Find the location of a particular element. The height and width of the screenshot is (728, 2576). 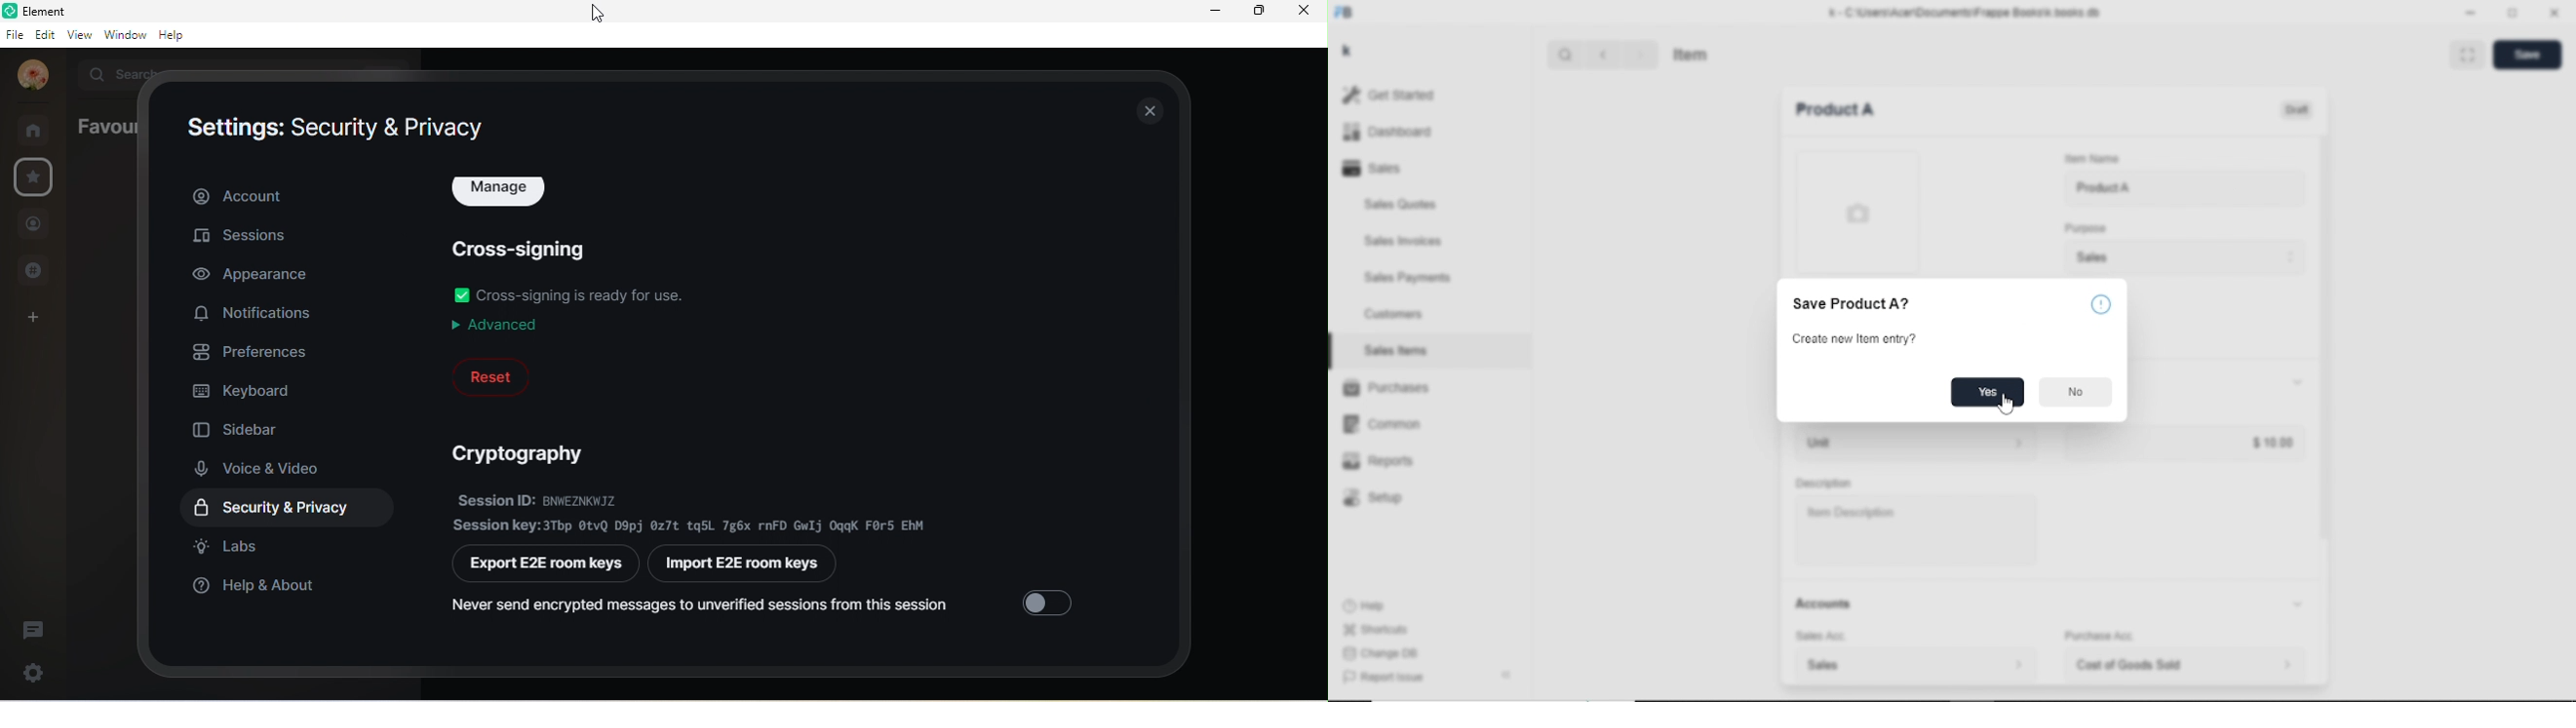

Close is located at coordinates (2555, 13).